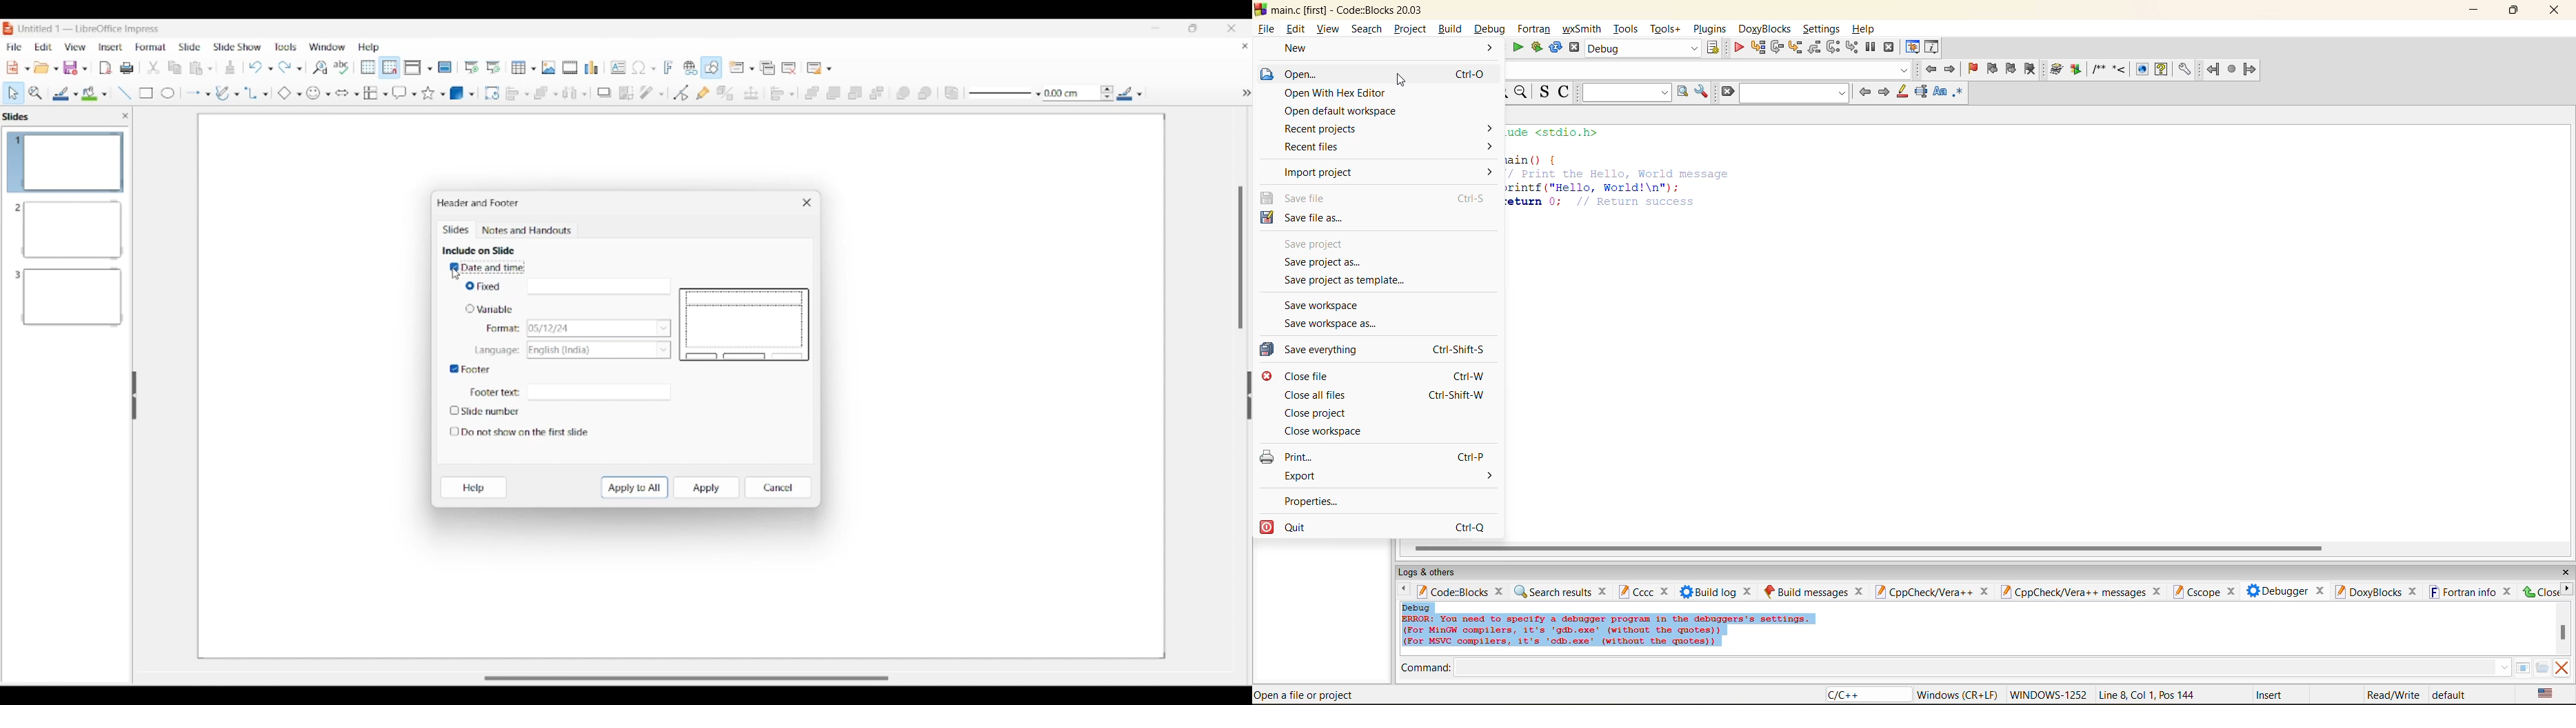 Image resolution: width=2576 pixels, height=728 pixels. Describe the element at coordinates (1372, 110) in the screenshot. I see `open default workspace` at that location.